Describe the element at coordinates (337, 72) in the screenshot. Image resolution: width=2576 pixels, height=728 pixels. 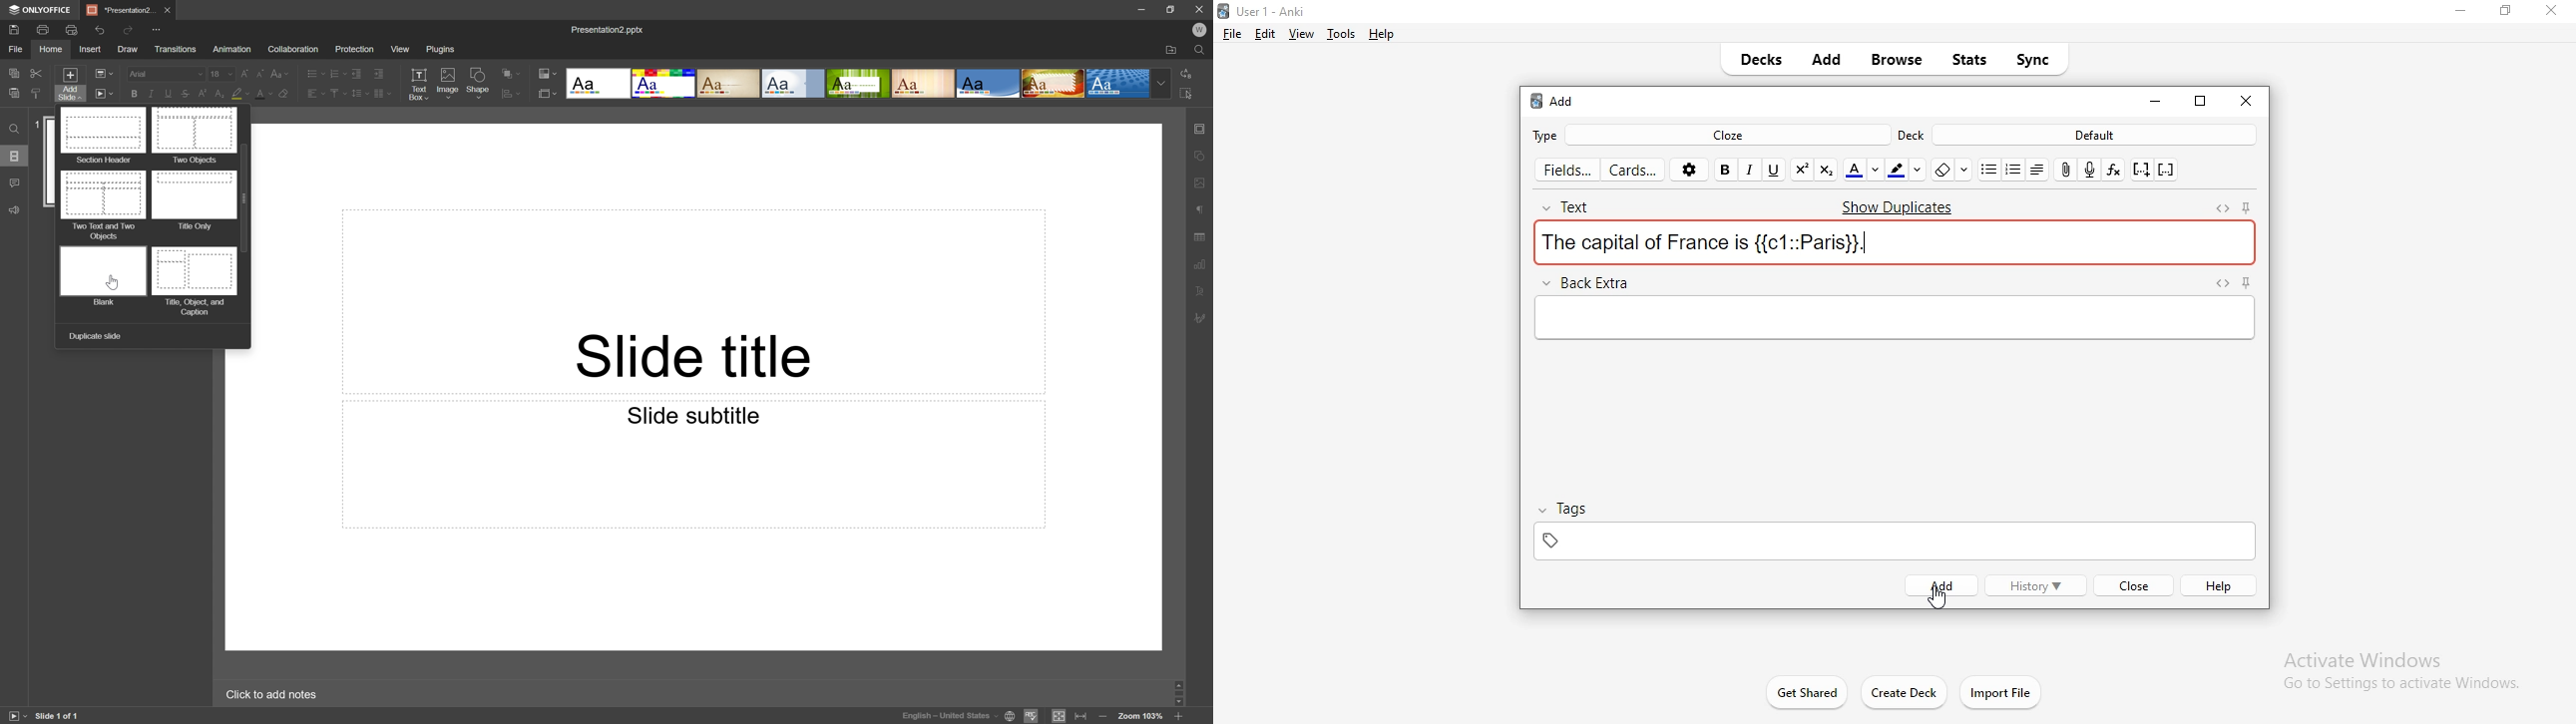
I see `Numbering` at that location.